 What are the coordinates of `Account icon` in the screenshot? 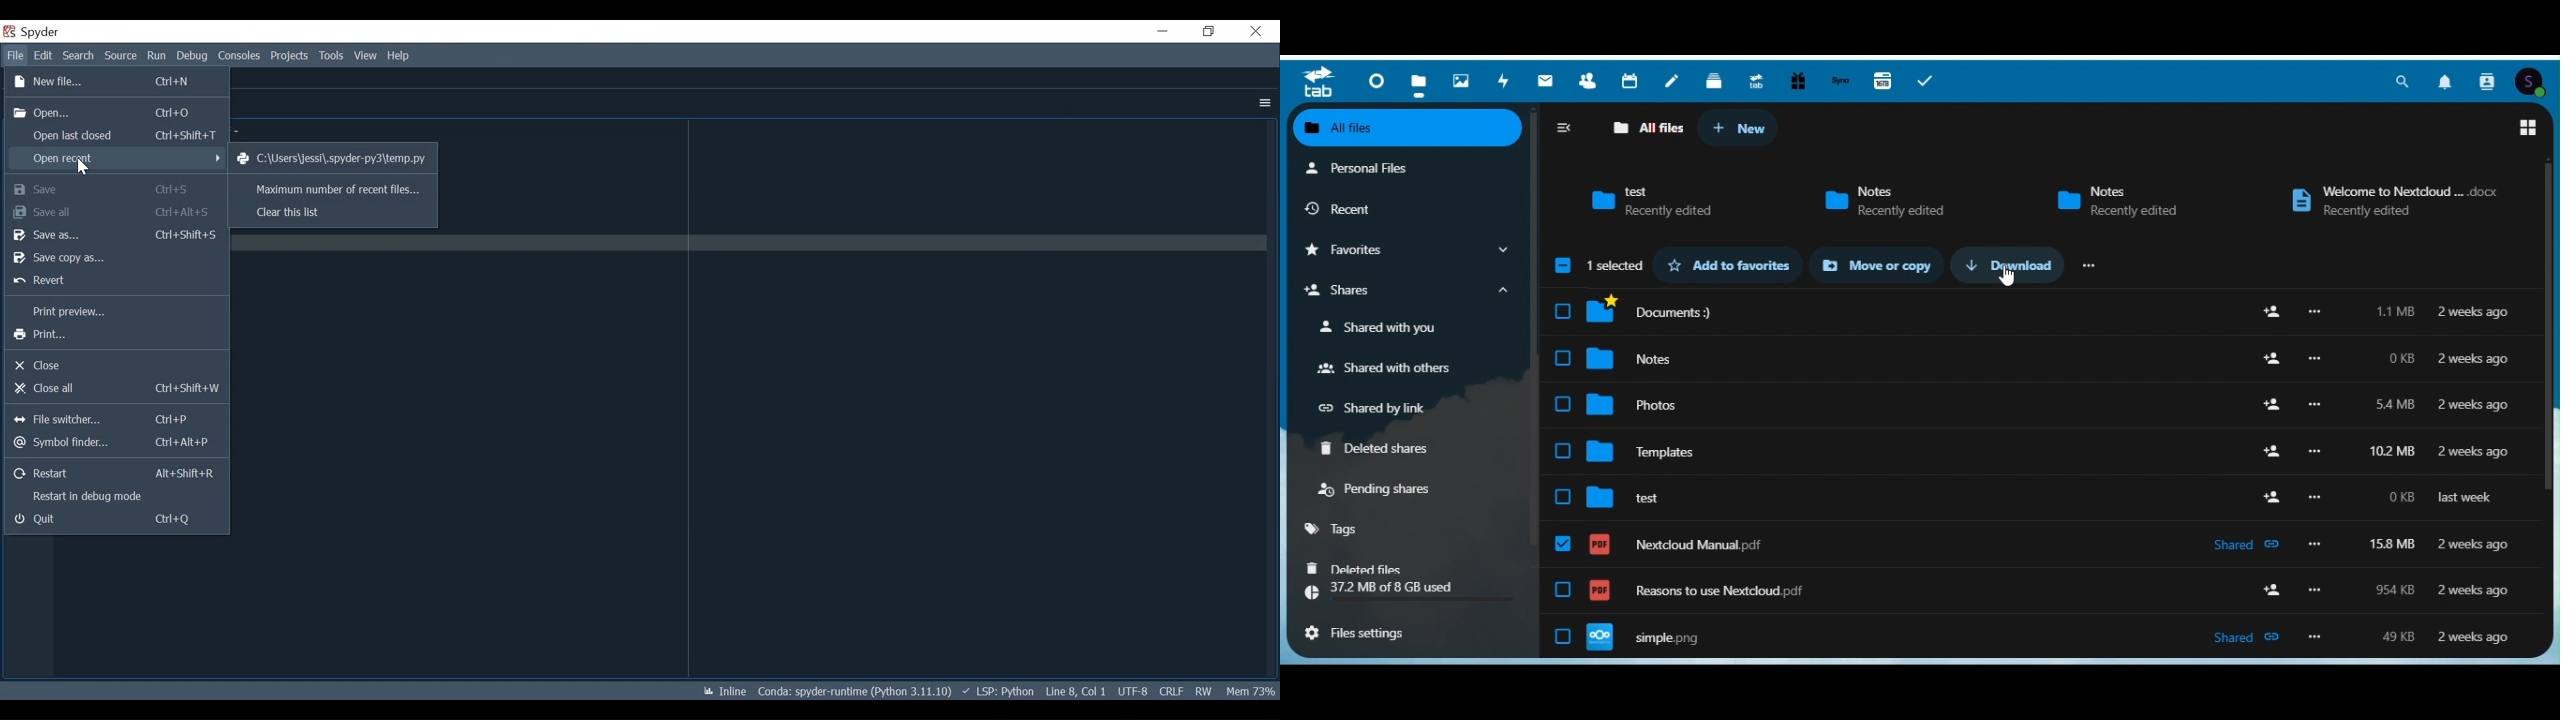 It's located at (2535, 80).